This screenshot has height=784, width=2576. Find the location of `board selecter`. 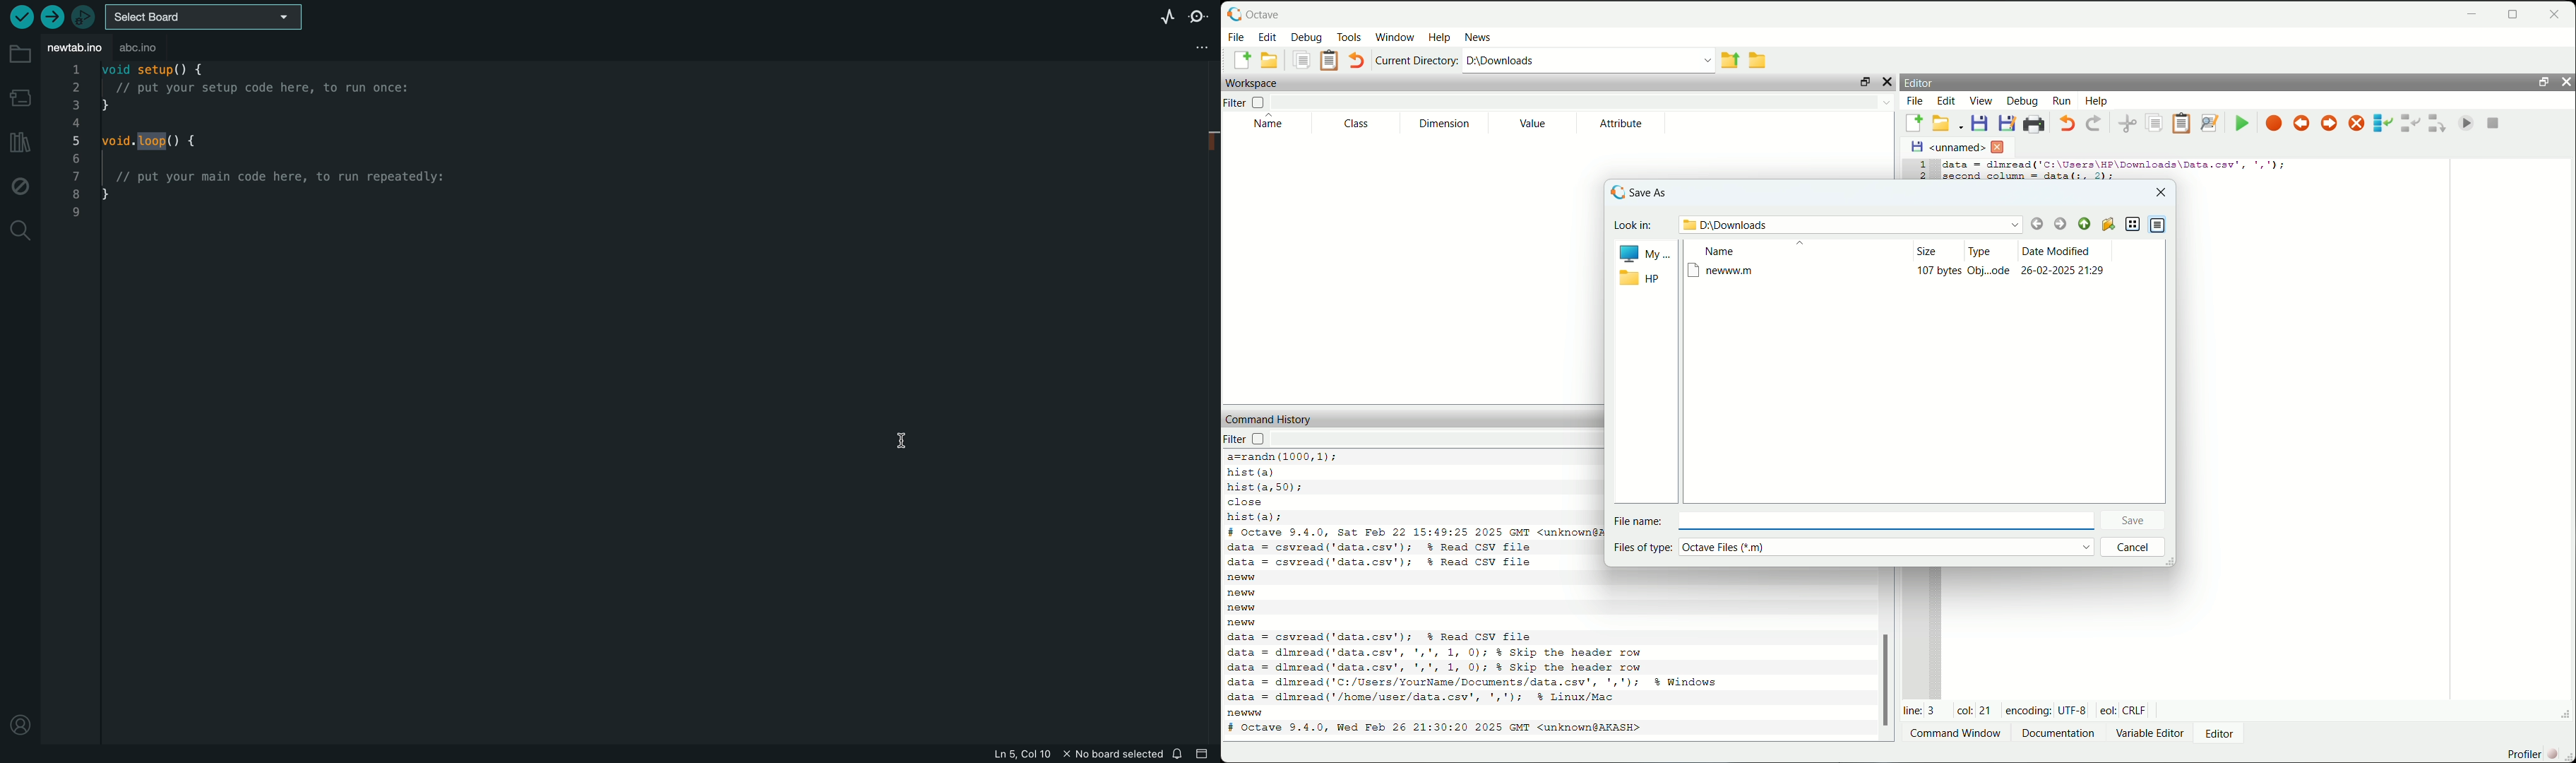

board selecter is located at coordinates (210, 18).